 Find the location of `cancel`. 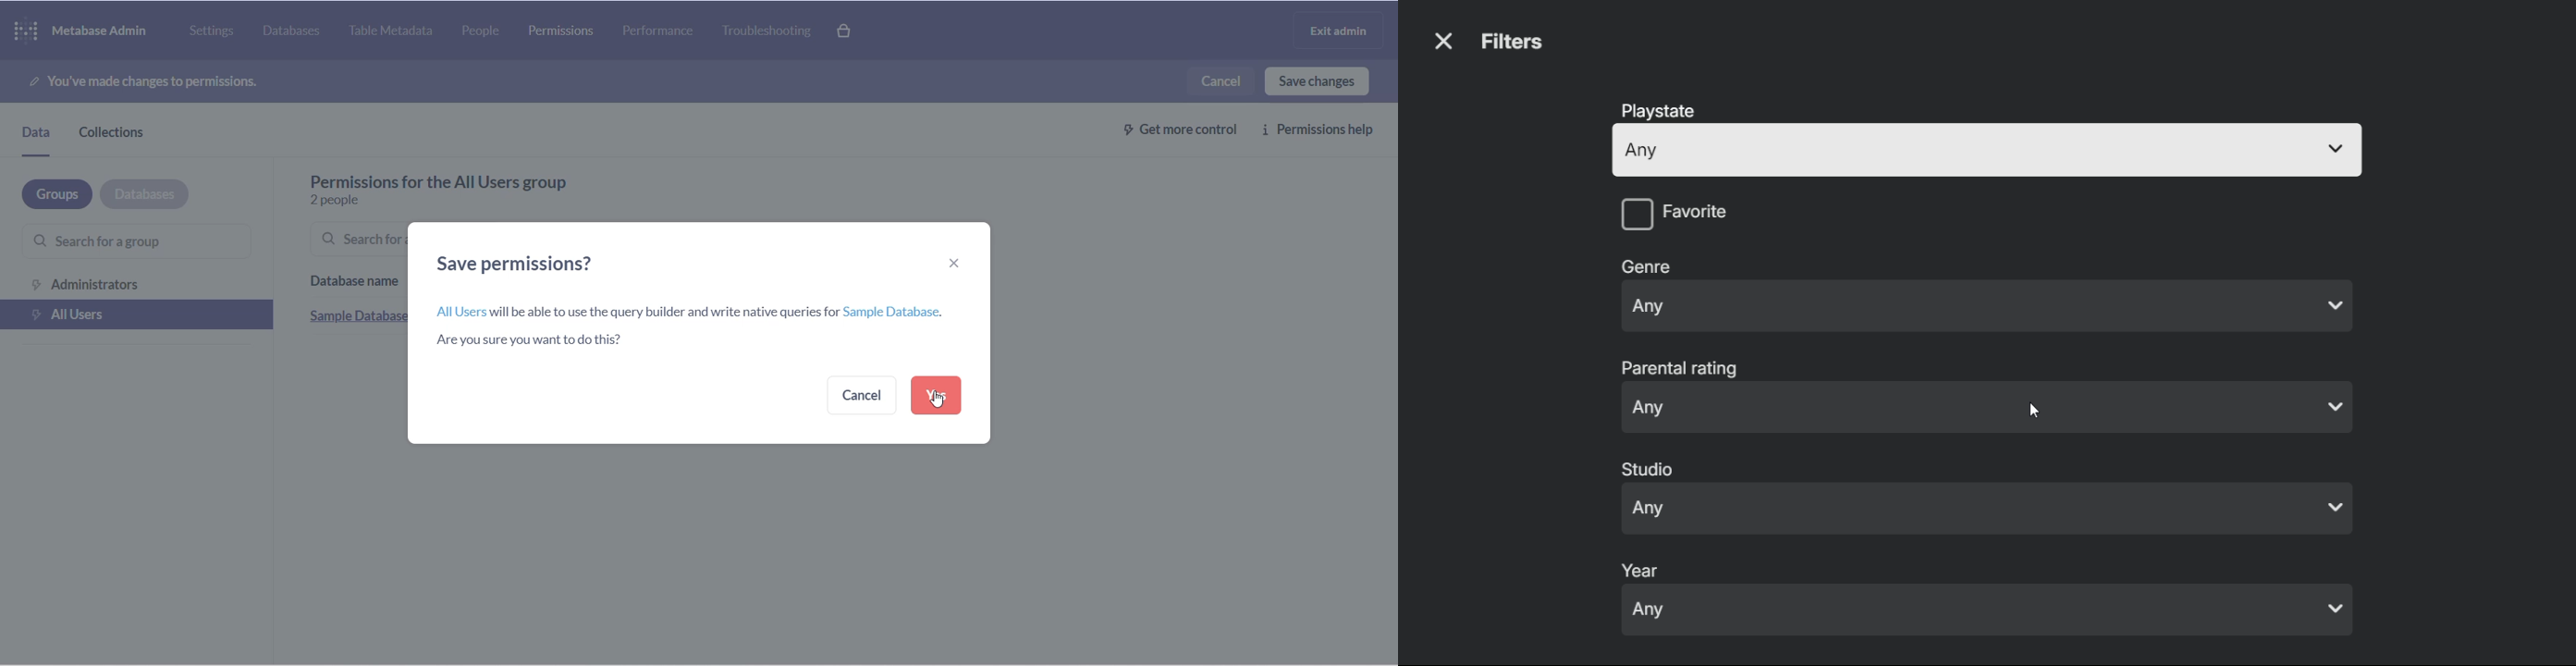

cancel is located at coordinates (864, 394).